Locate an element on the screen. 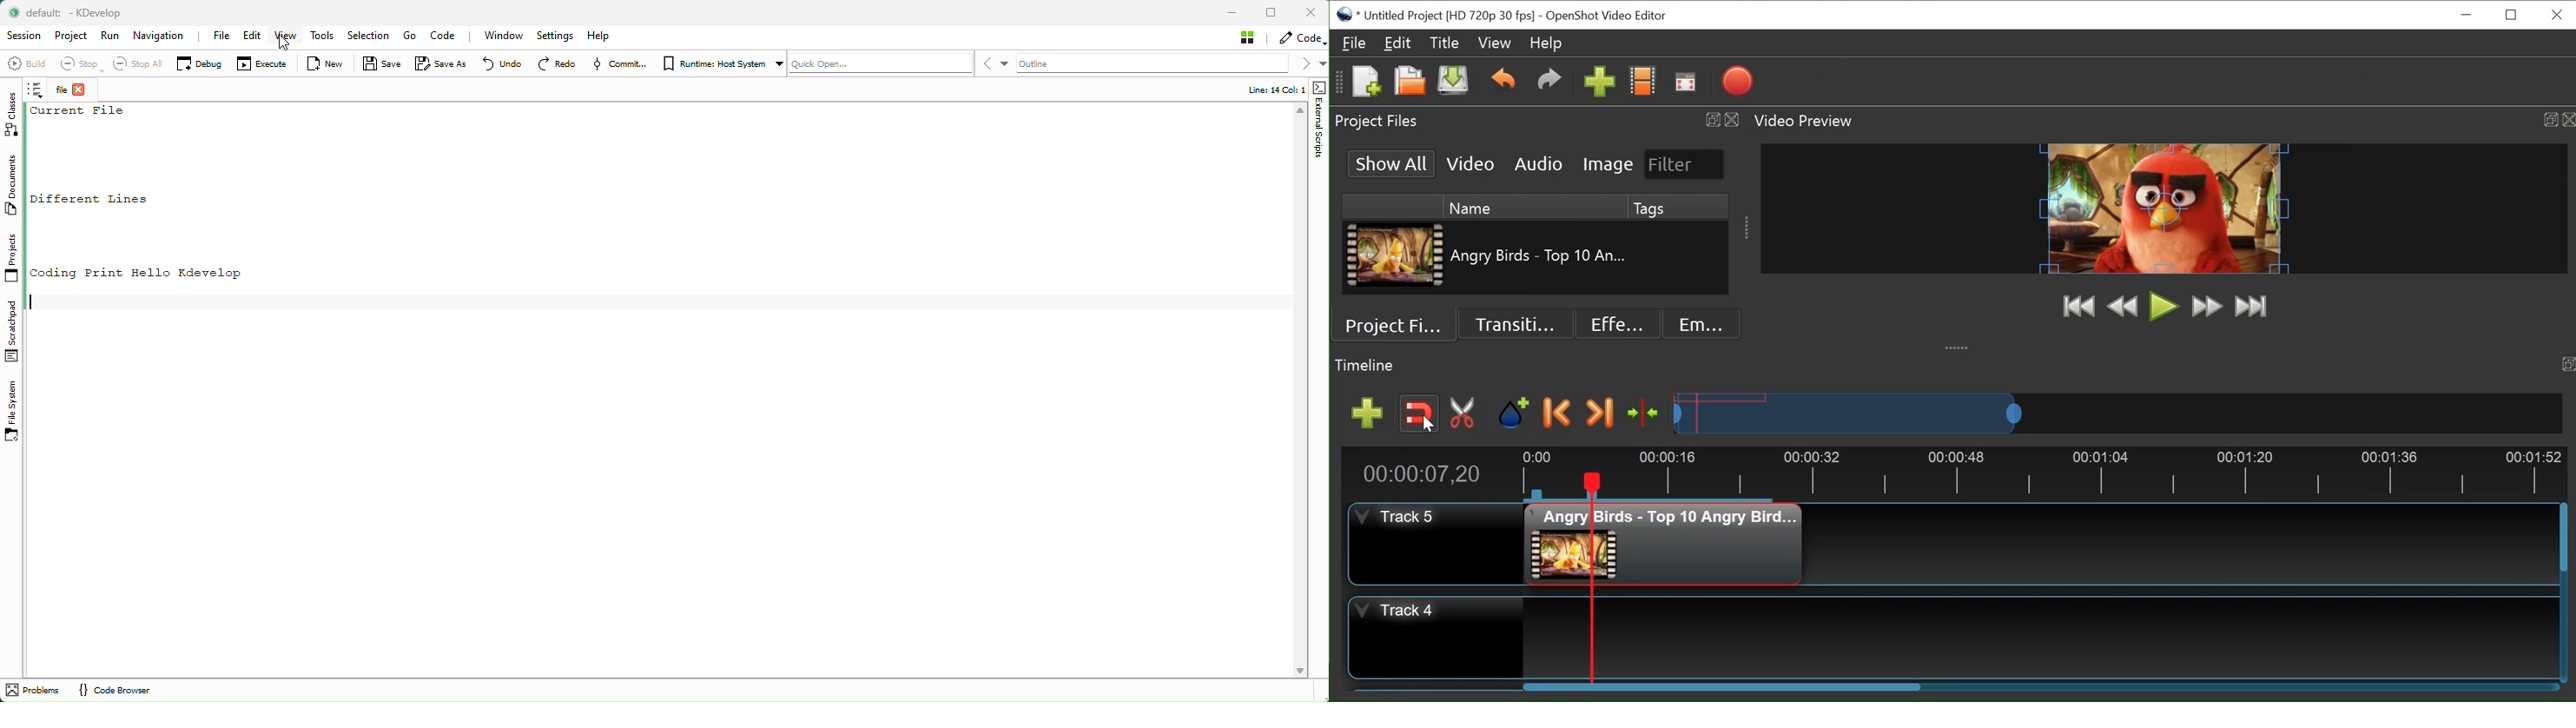 The height and width of the screenshot is (728, 2576). Export Video is located at coordinates (1737, 81).